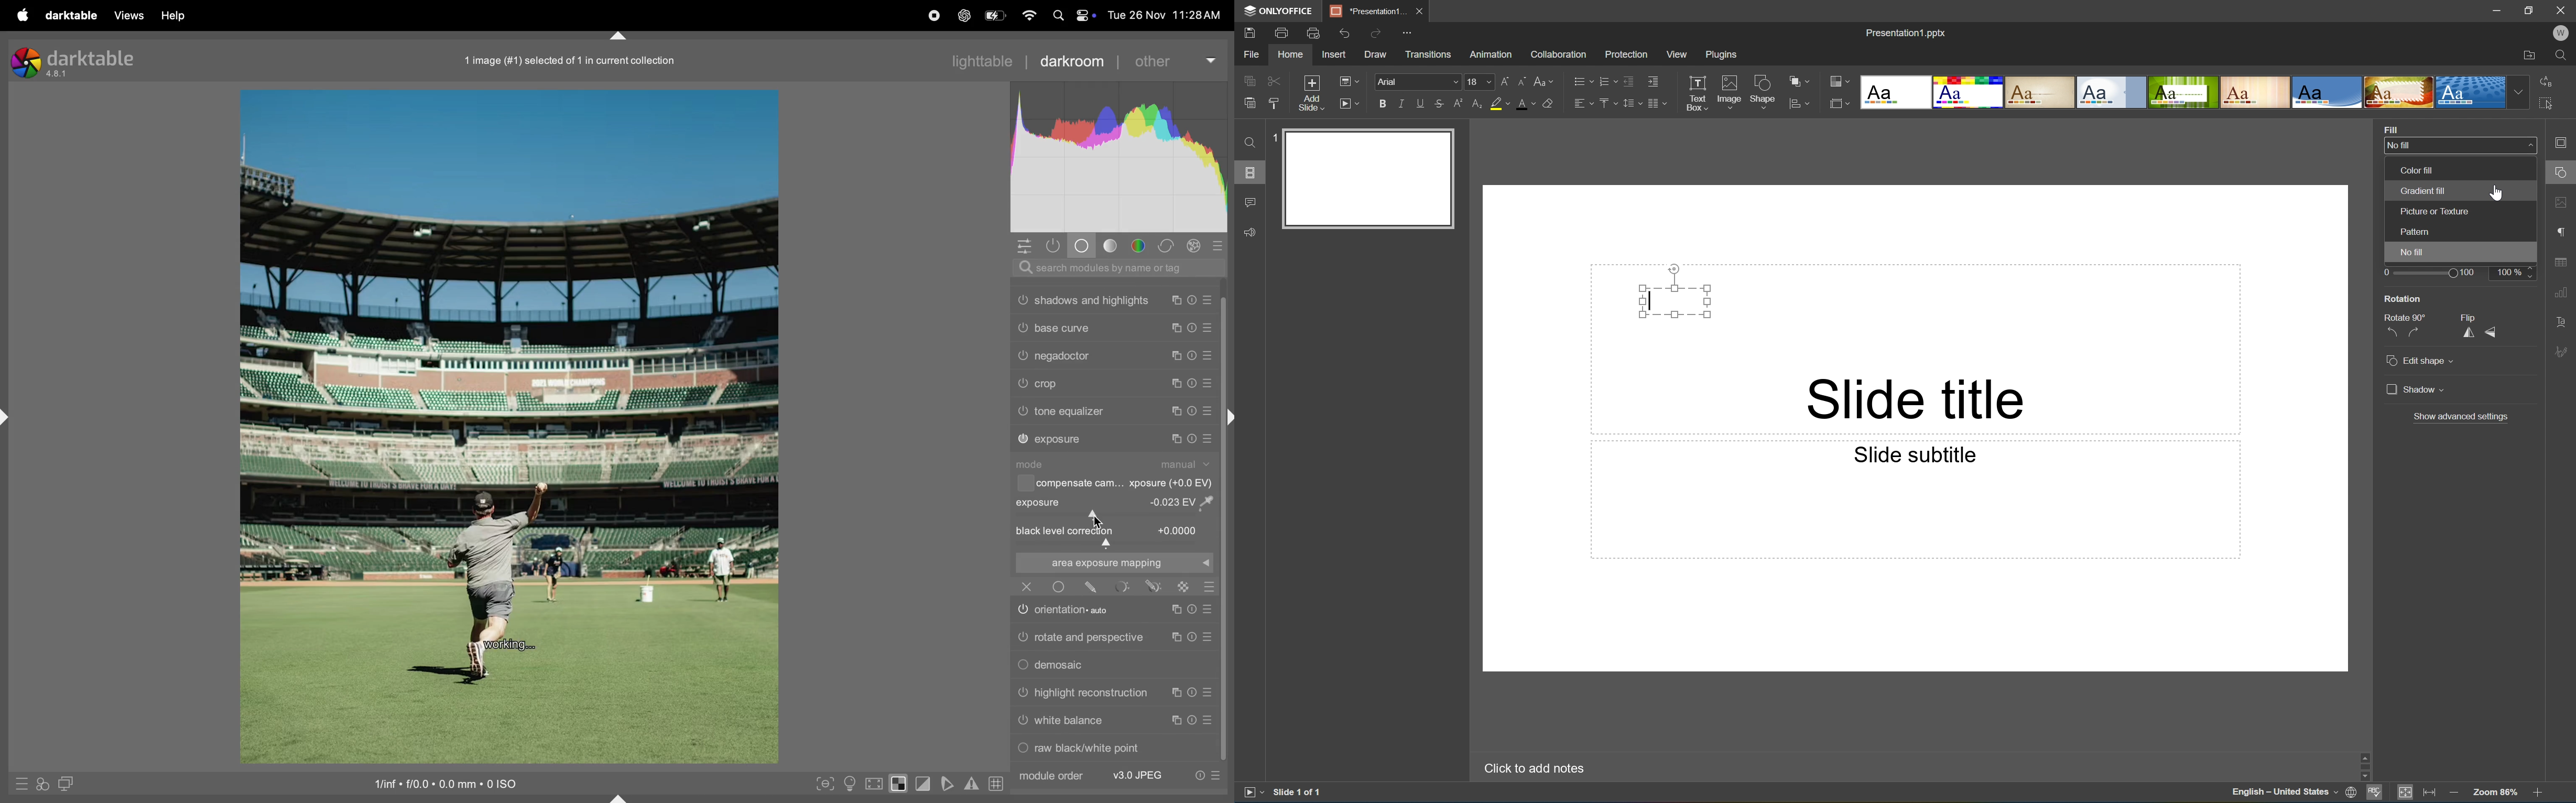 The width and height of the screenshot is (2576, 812). Describe the element at coordinates (1298, 791) in the screenshot. I see `Slide 1 of 1` at that location.